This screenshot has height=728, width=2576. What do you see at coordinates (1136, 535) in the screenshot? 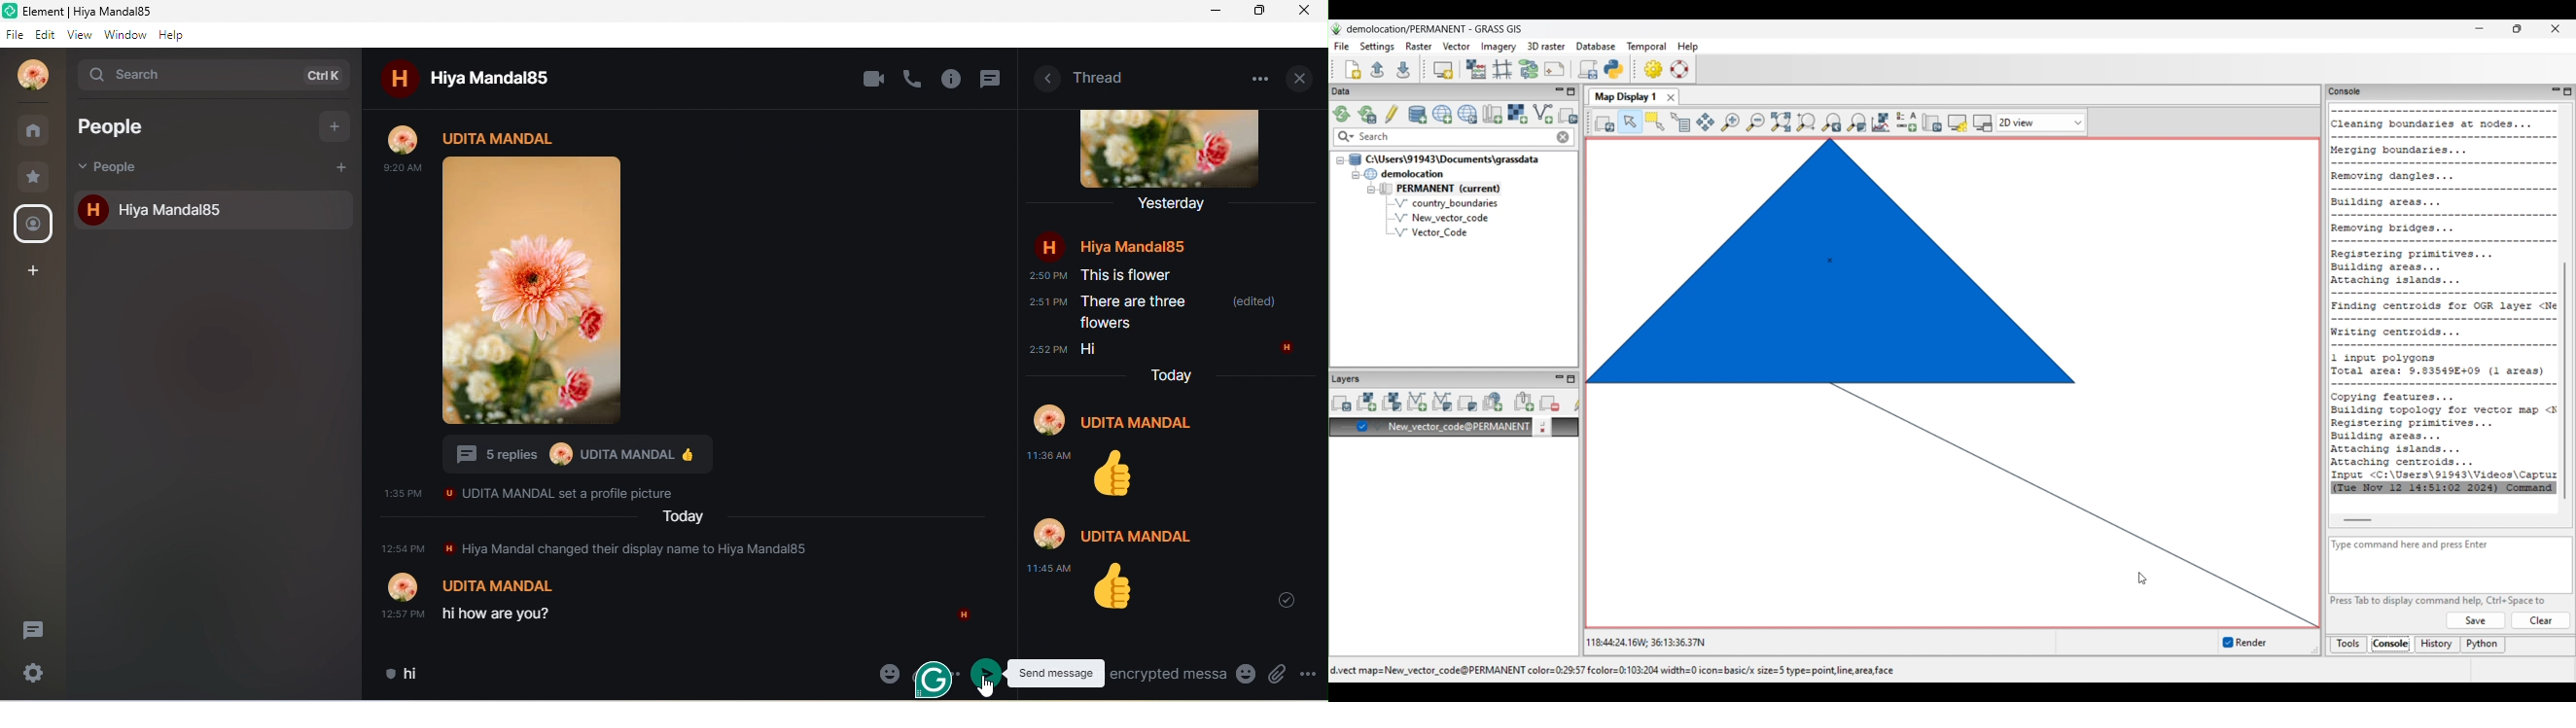
I see `Udita Mandal` at bounding box center [1136, 535].